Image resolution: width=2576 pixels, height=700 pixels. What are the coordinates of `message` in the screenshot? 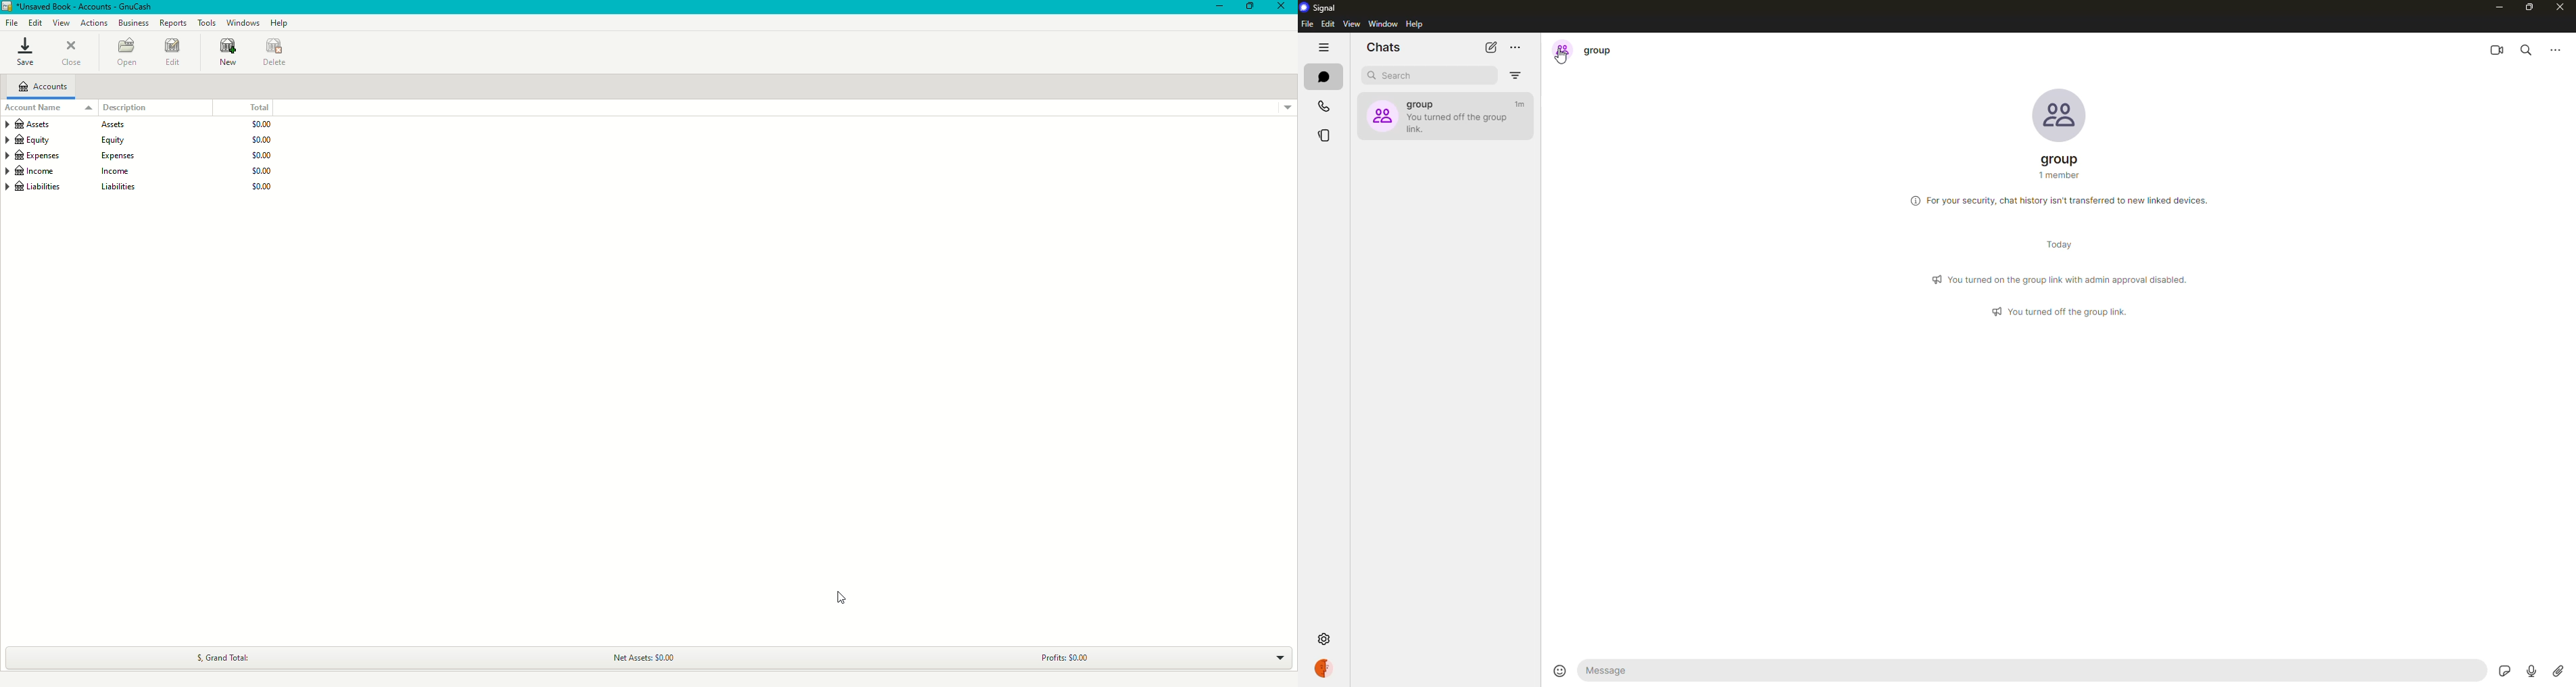 It's located at (1628, 672).